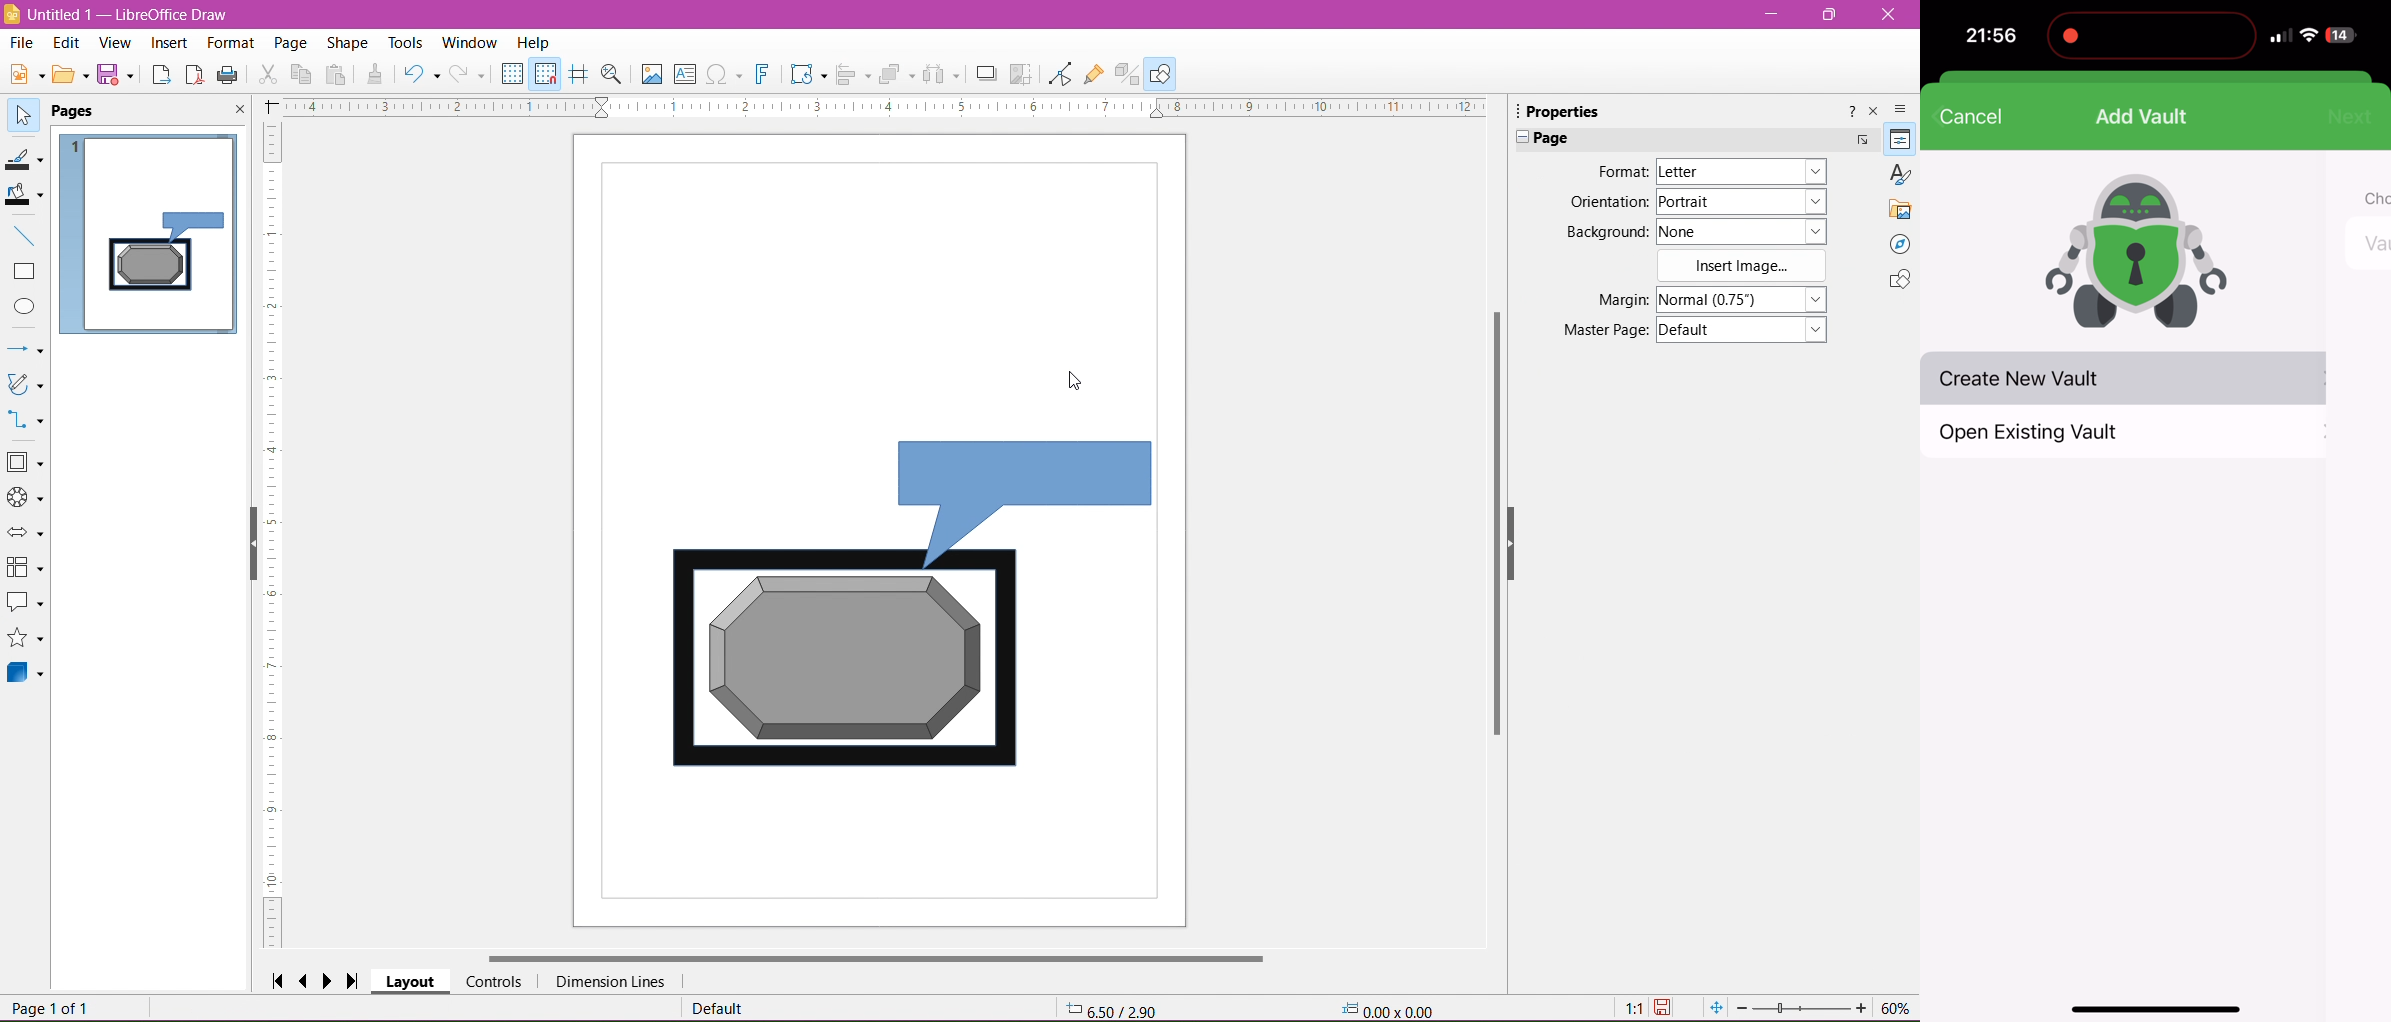 The width and height of the screenshot is (2408, 1036). I want to click on Fill Color, so click(27, 196).